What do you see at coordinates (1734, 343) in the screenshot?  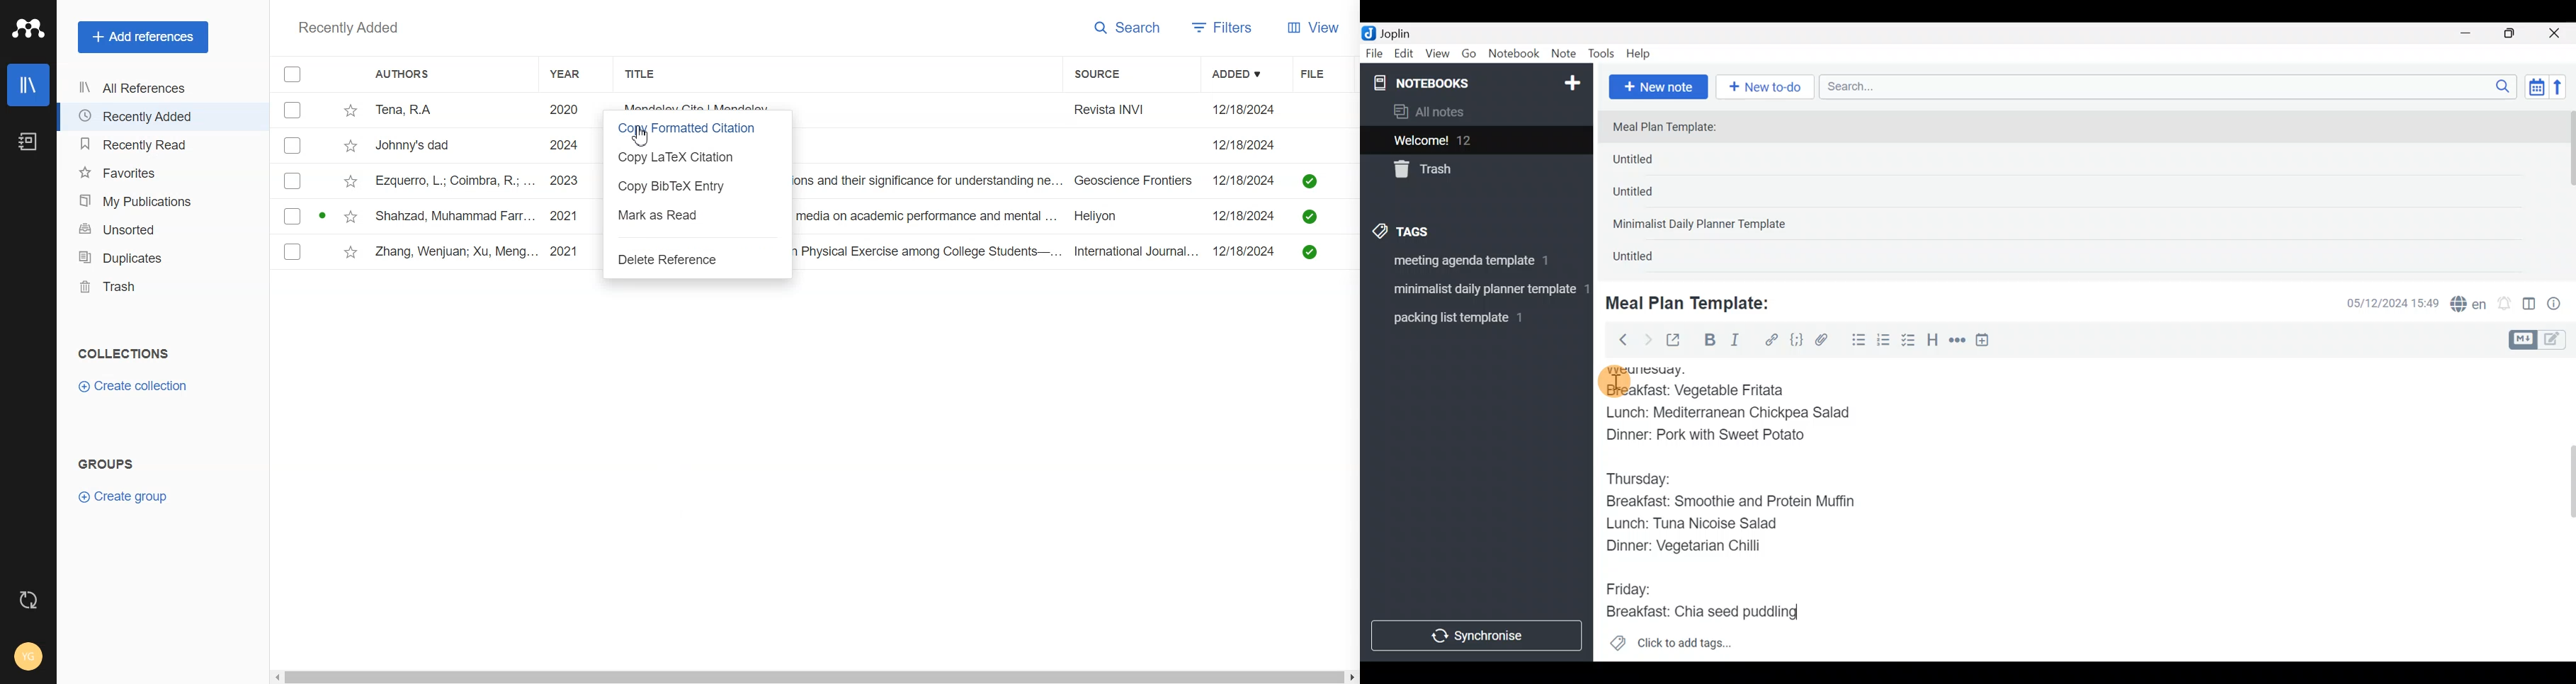 I see `Italic` at bounding box center [1734, 343].